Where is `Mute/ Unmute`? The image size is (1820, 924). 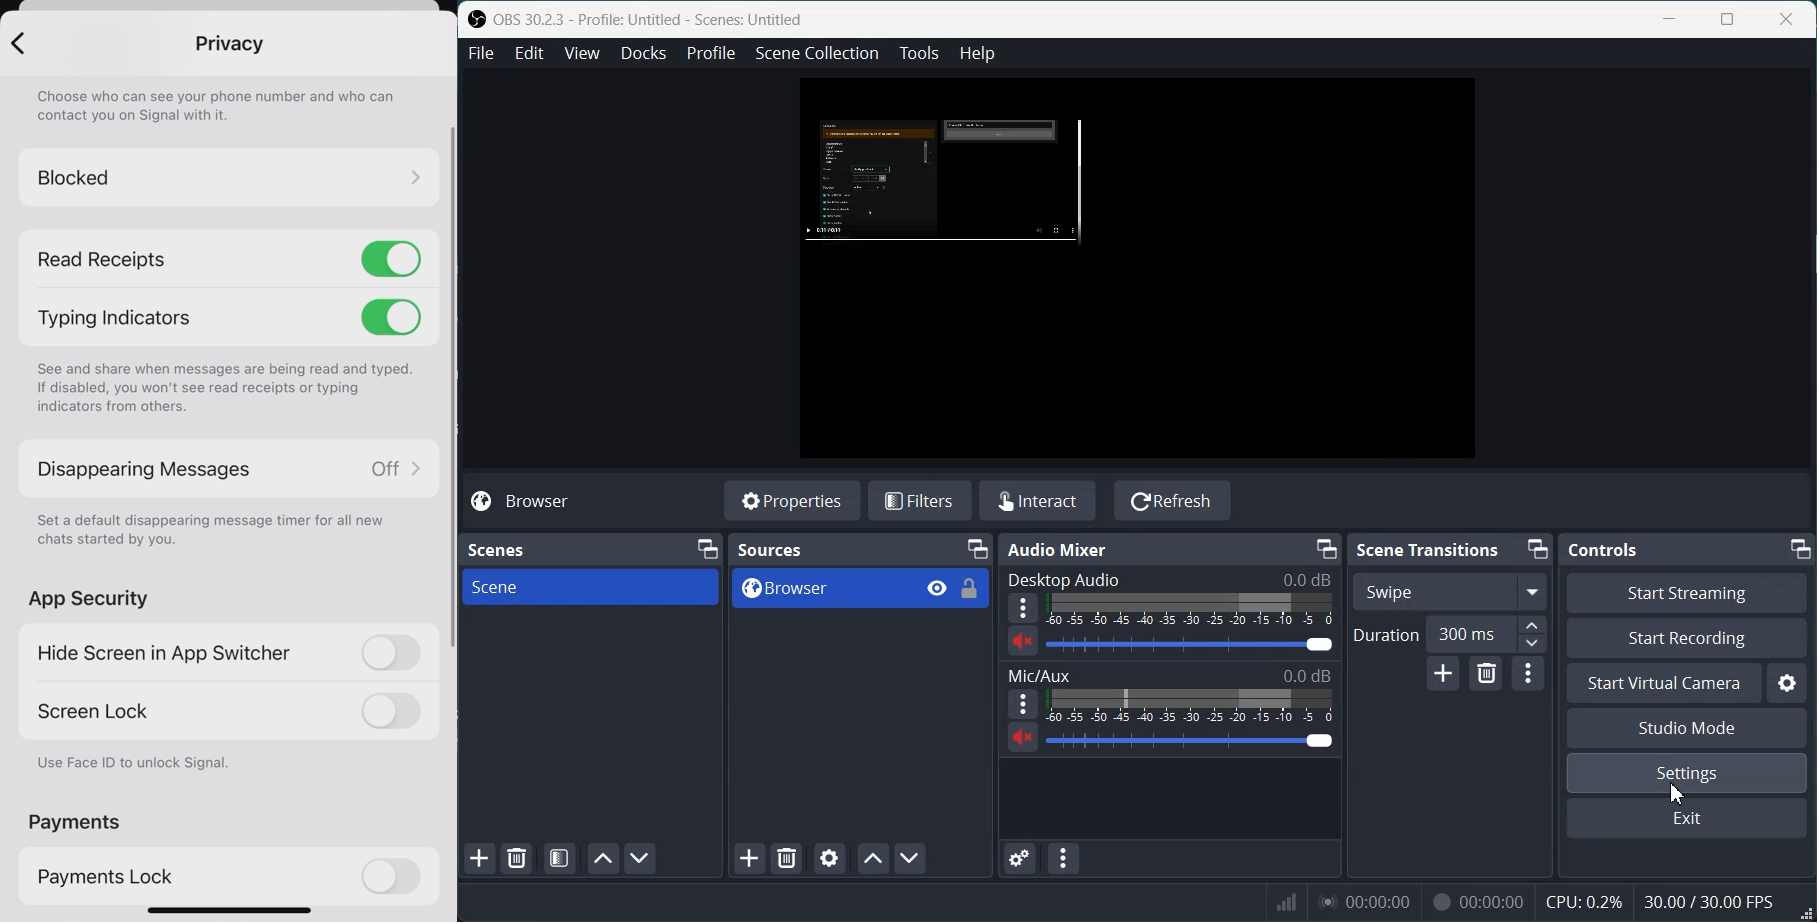
Mute/ Unmute is located at coordinates (1023, 738).